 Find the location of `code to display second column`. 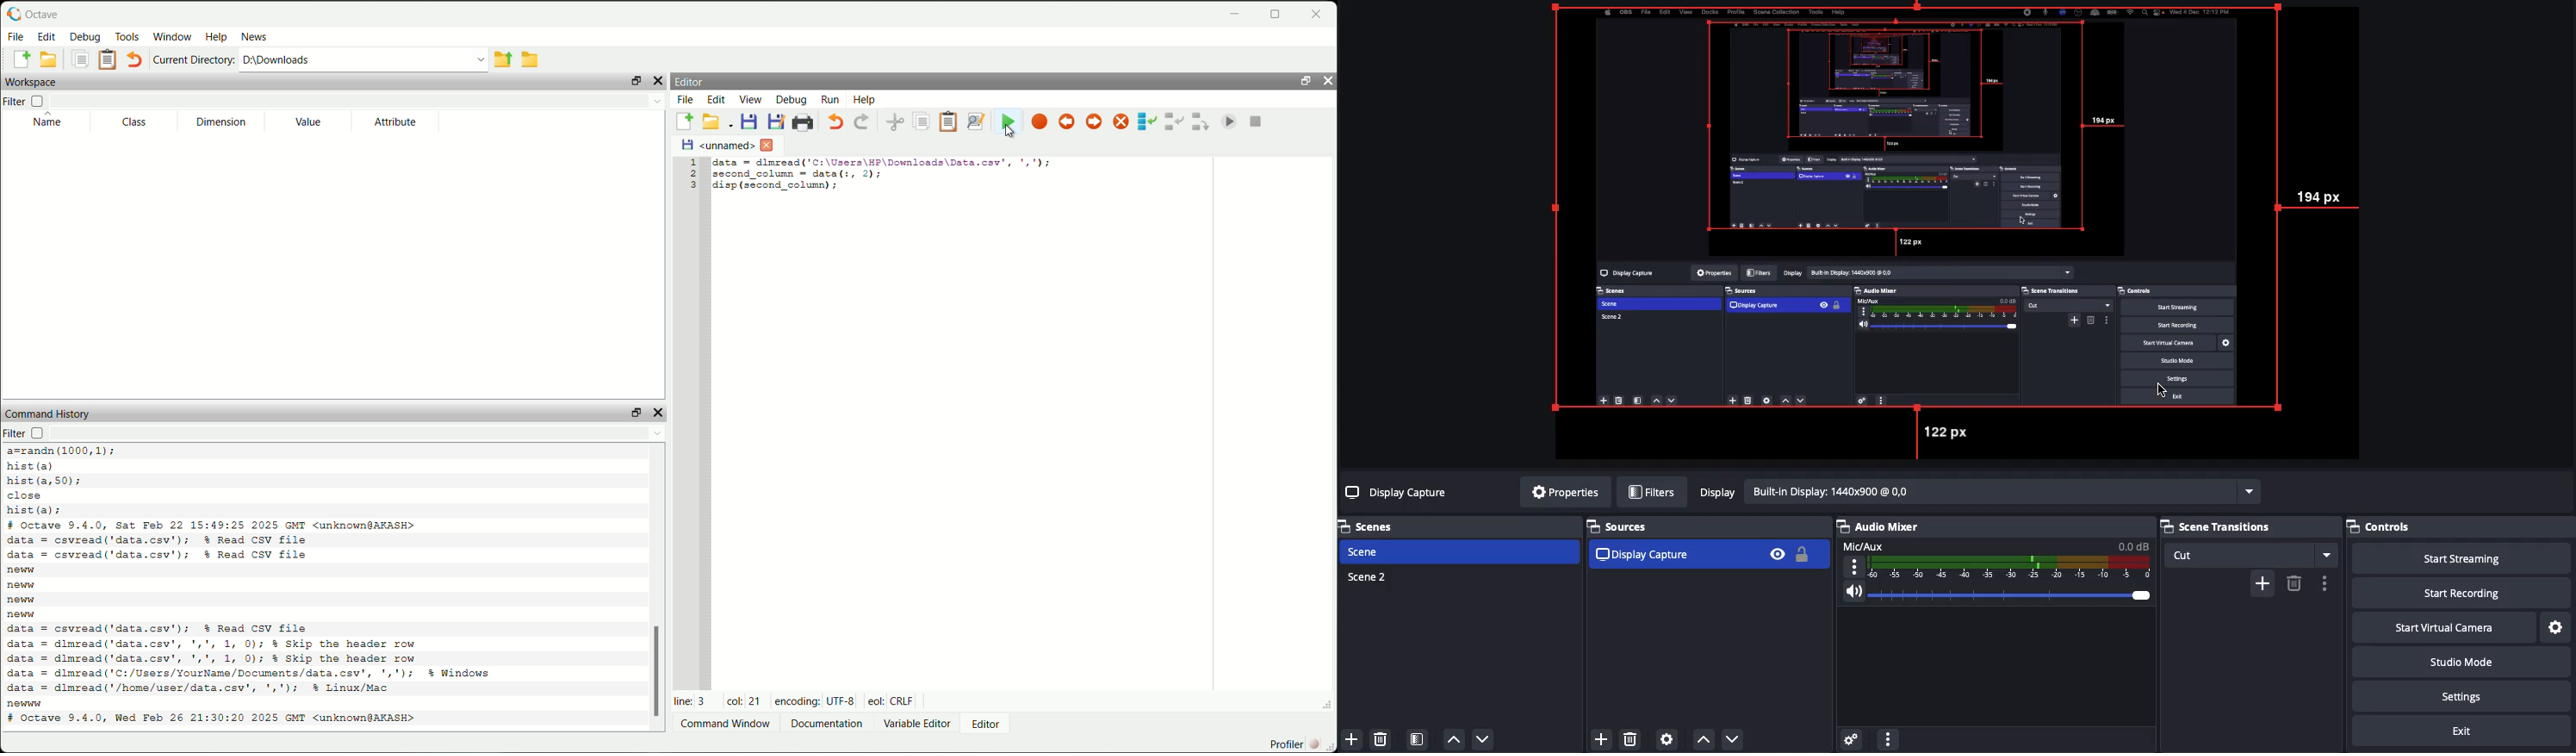

code to display second column is located at coordinates (887, 177).